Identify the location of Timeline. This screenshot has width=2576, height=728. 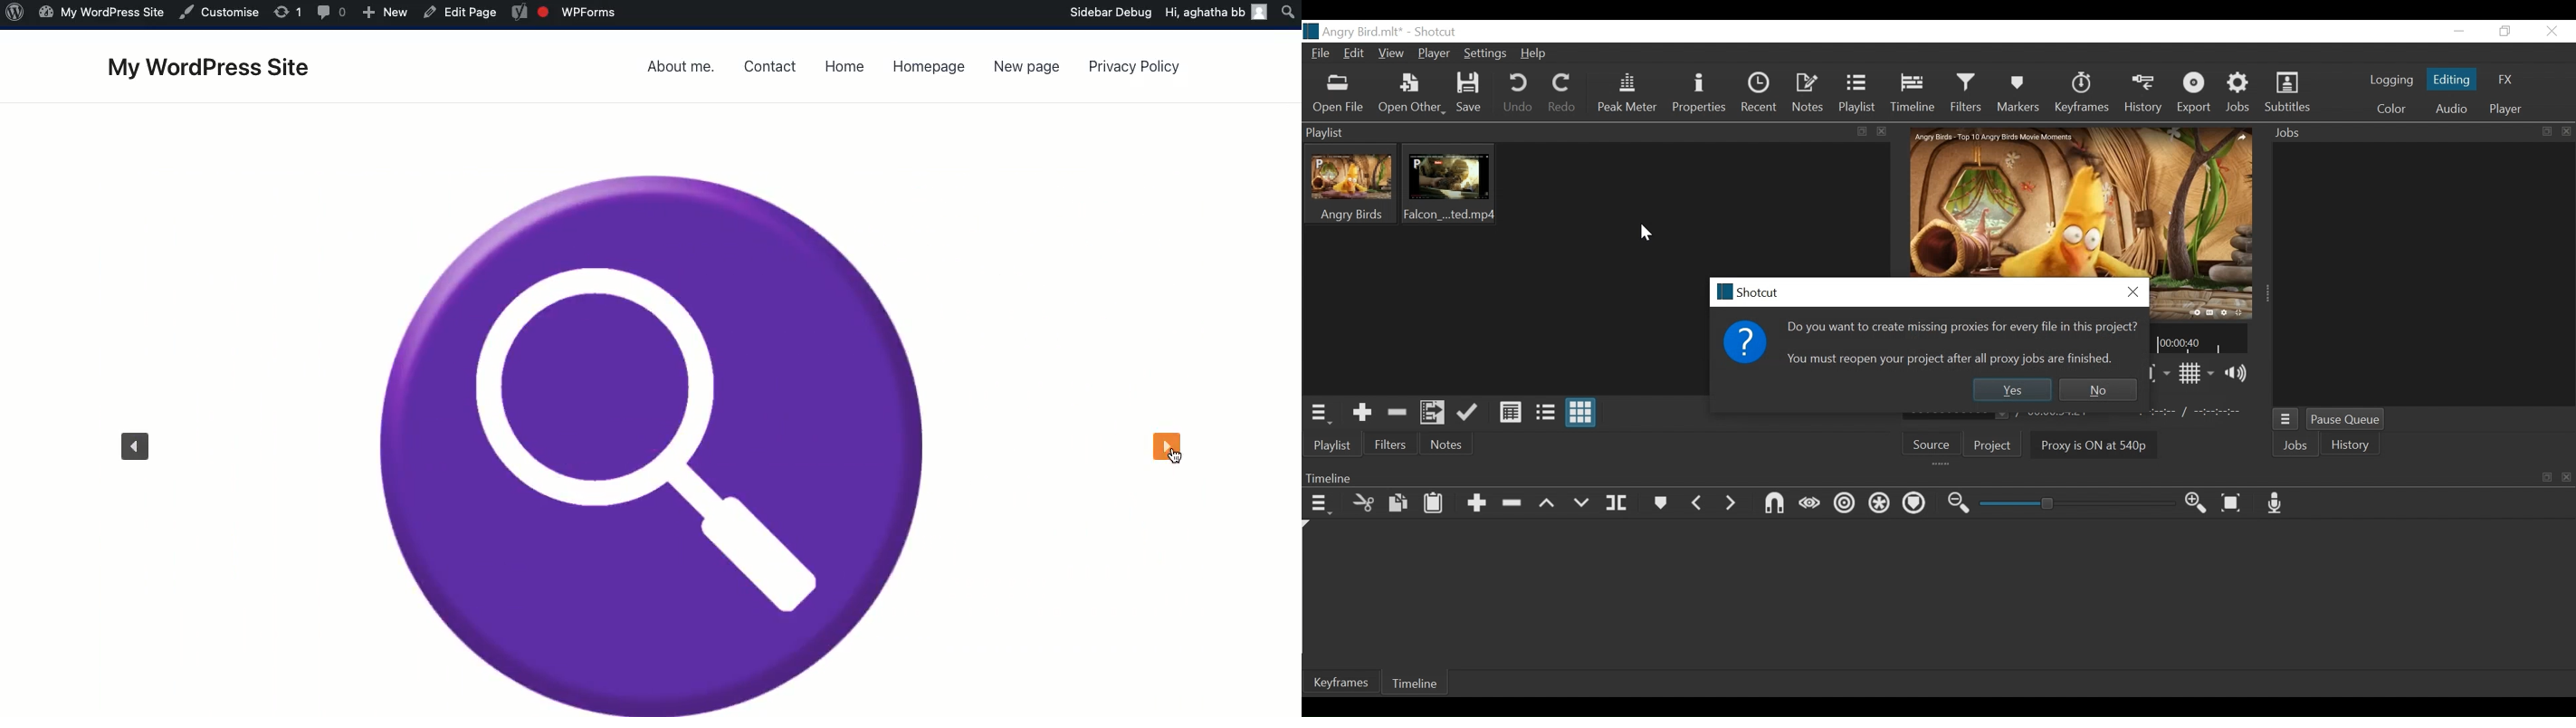
(2200, 338).